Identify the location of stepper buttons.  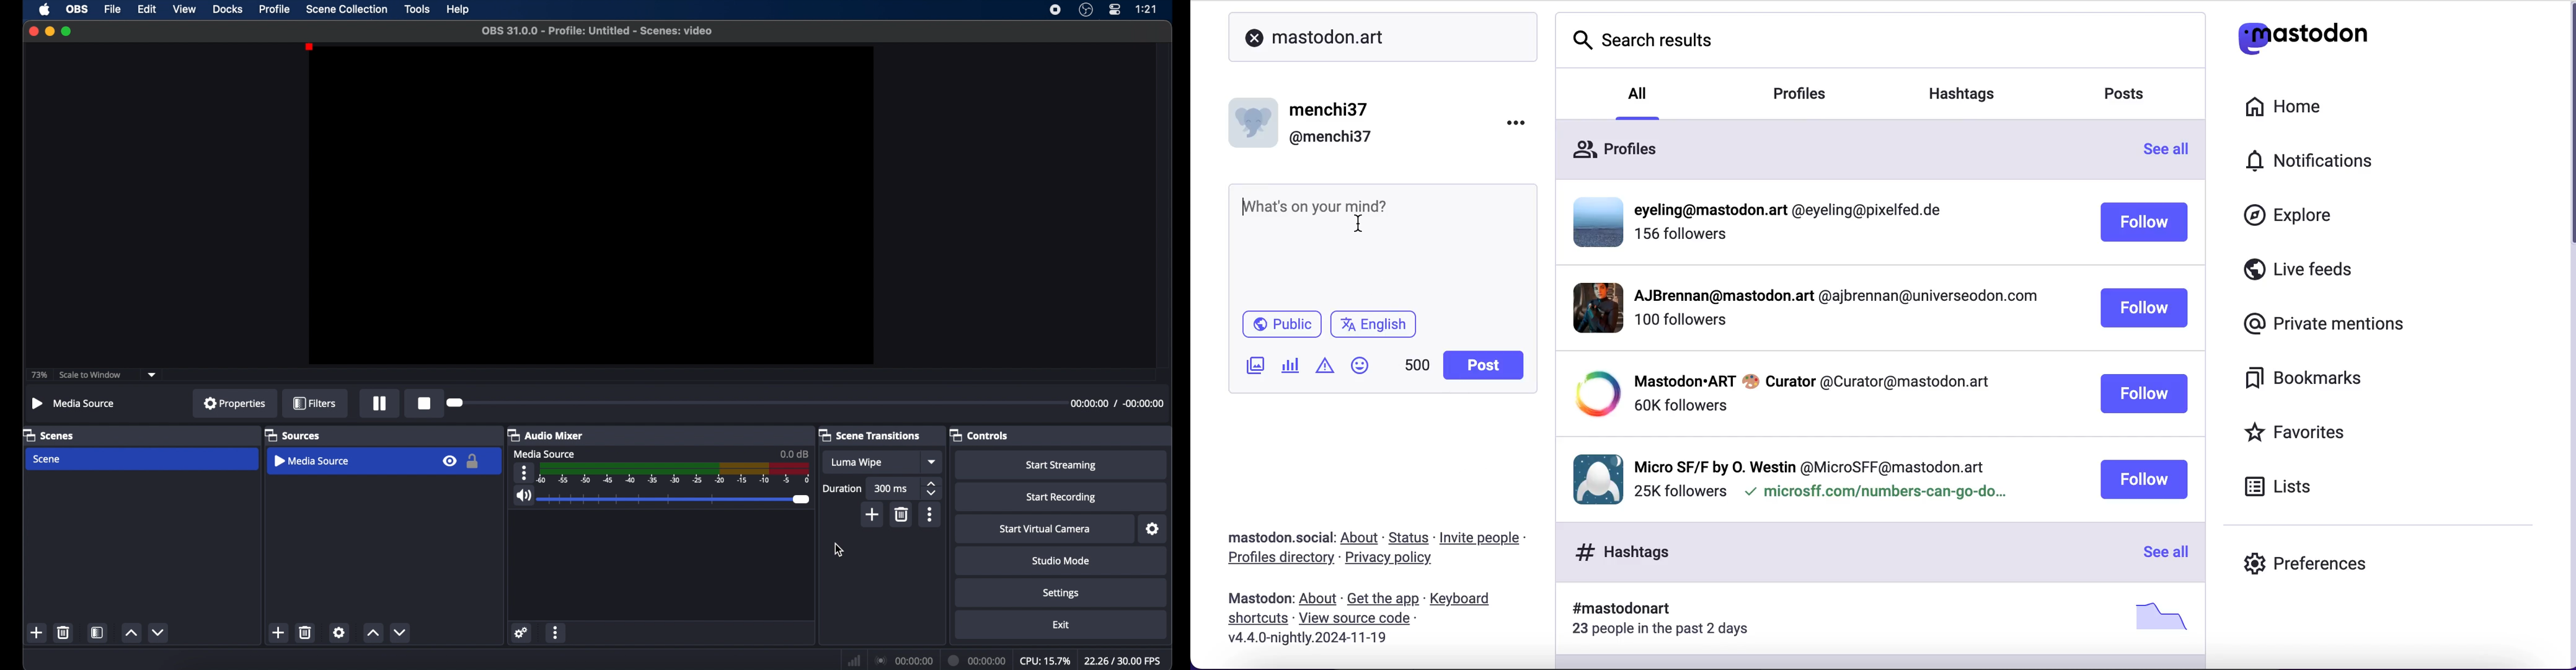
(932, 489).